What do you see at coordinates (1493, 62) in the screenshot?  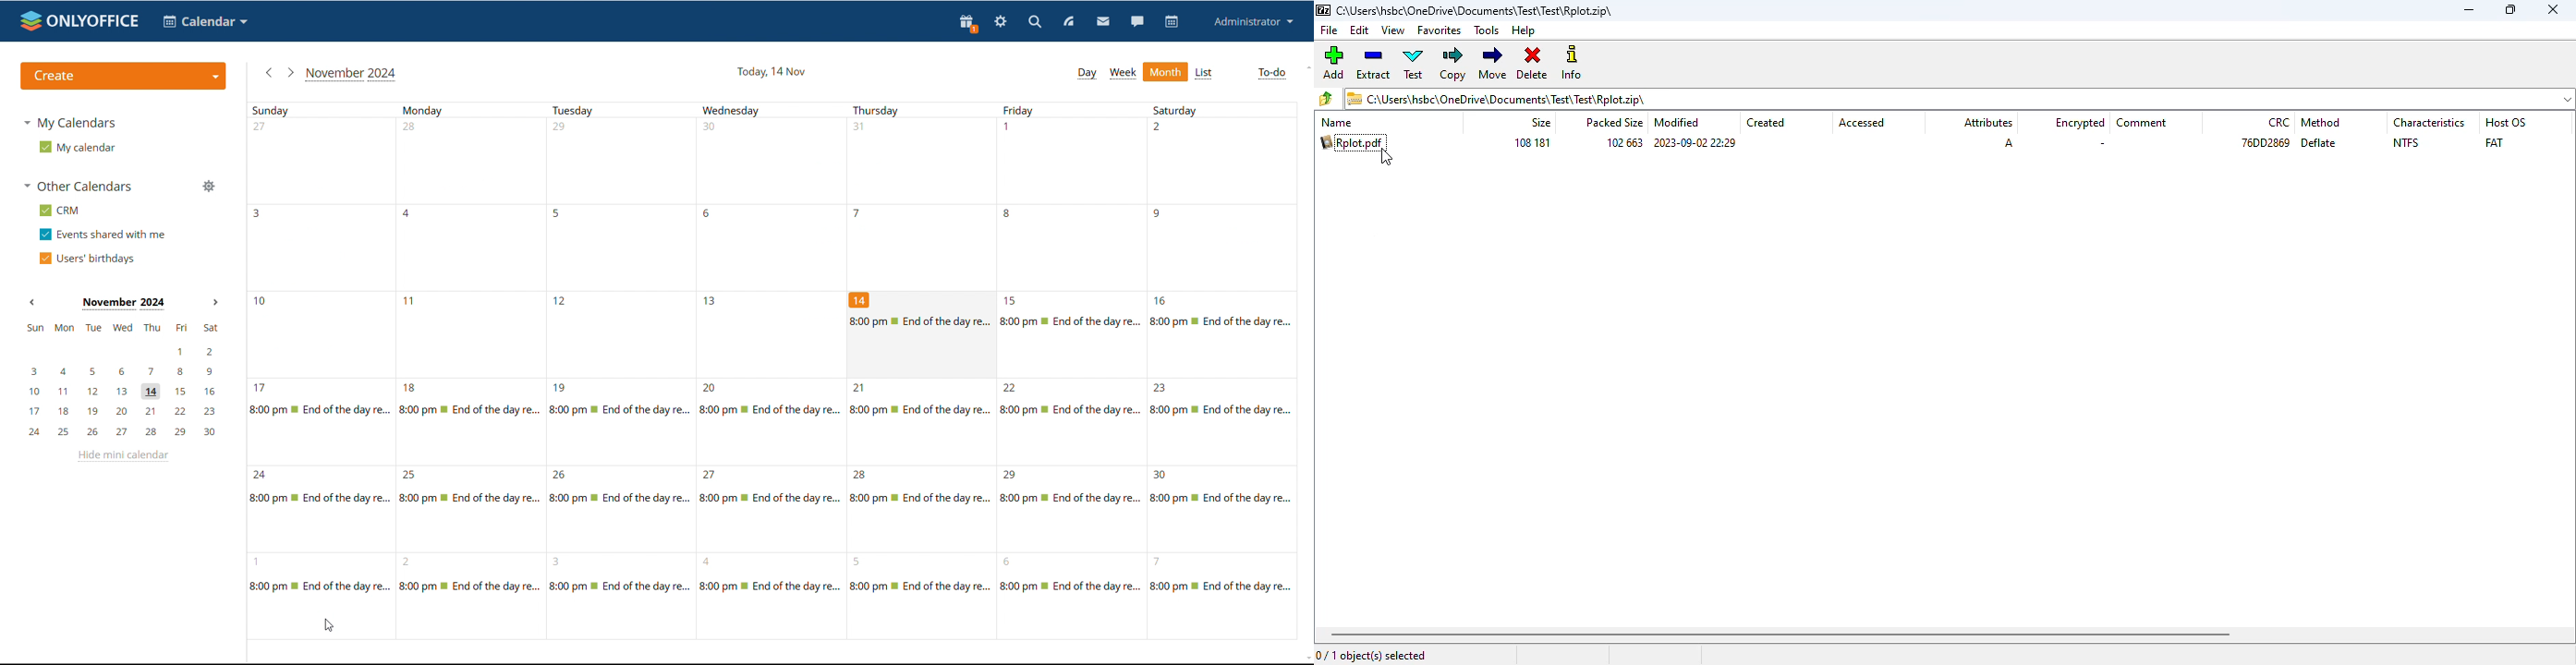 I see `move` at bounding box center [1493, 62].